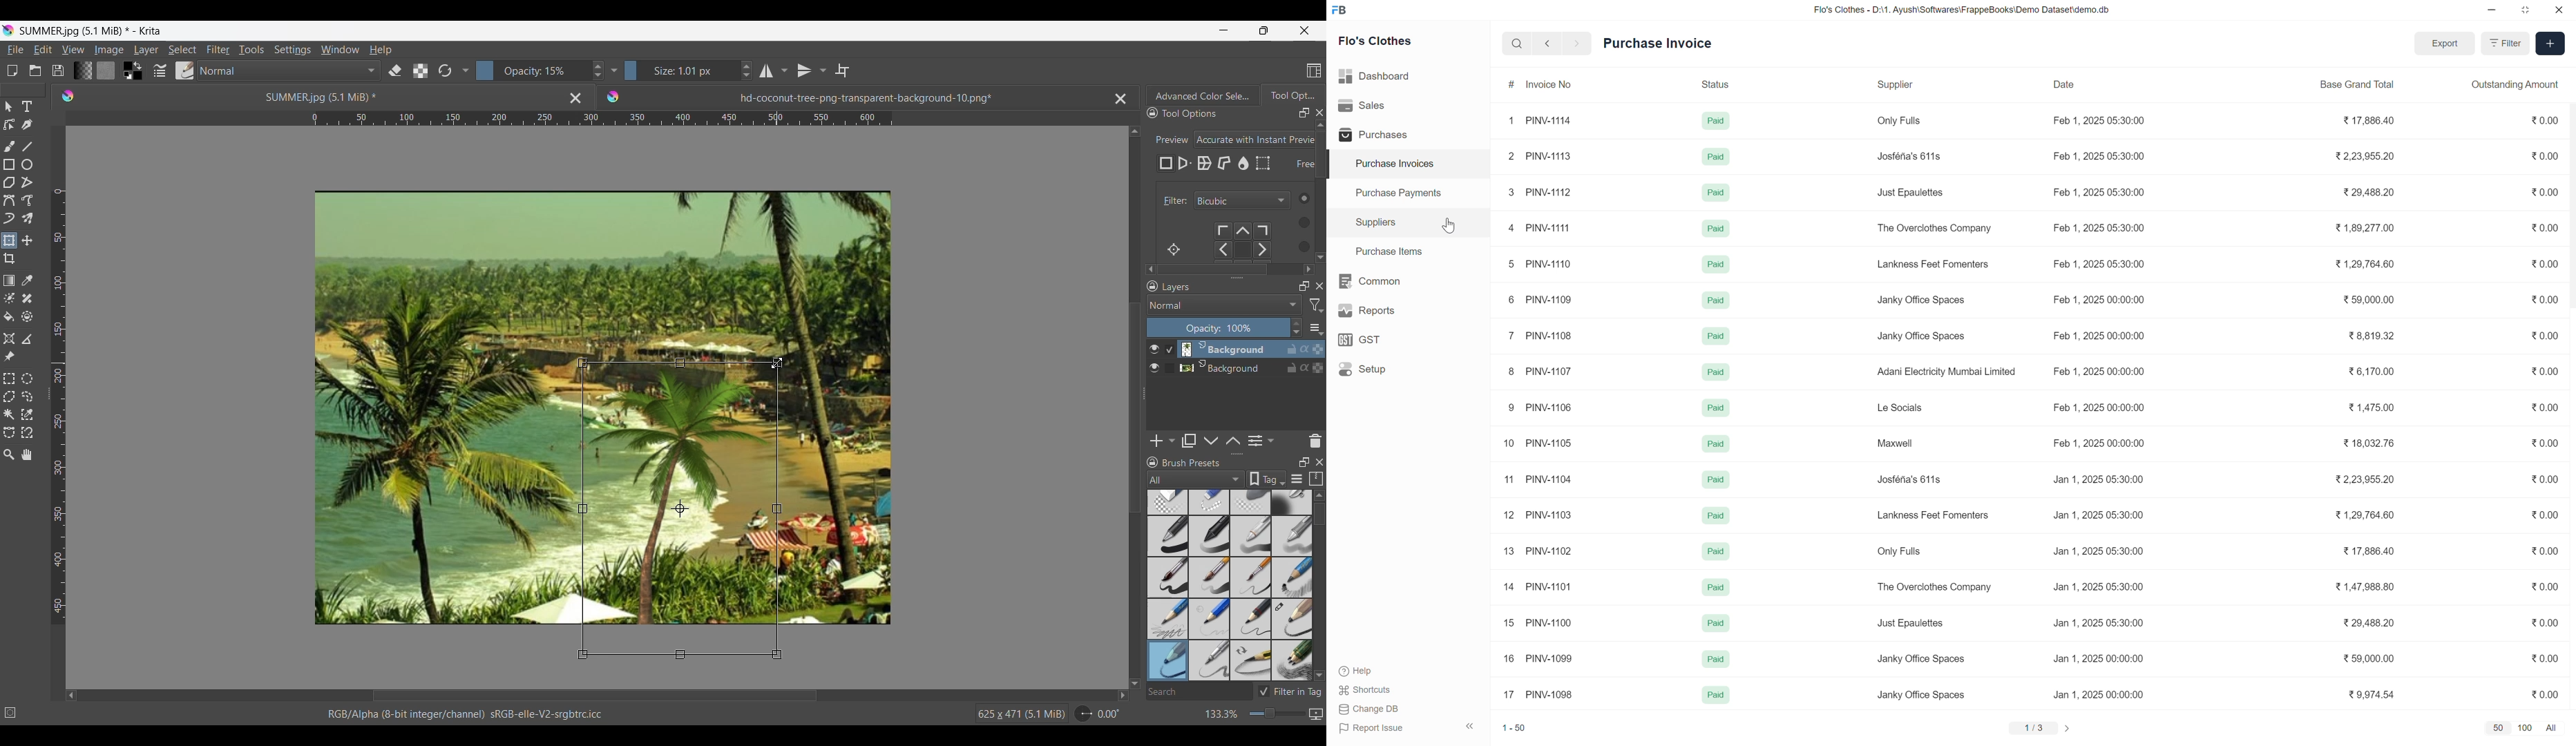 The height and width of the screenshot is (756, 2576). Describe the element at coordinates (2526, 728) in the screenshot. I see `100` at that location.